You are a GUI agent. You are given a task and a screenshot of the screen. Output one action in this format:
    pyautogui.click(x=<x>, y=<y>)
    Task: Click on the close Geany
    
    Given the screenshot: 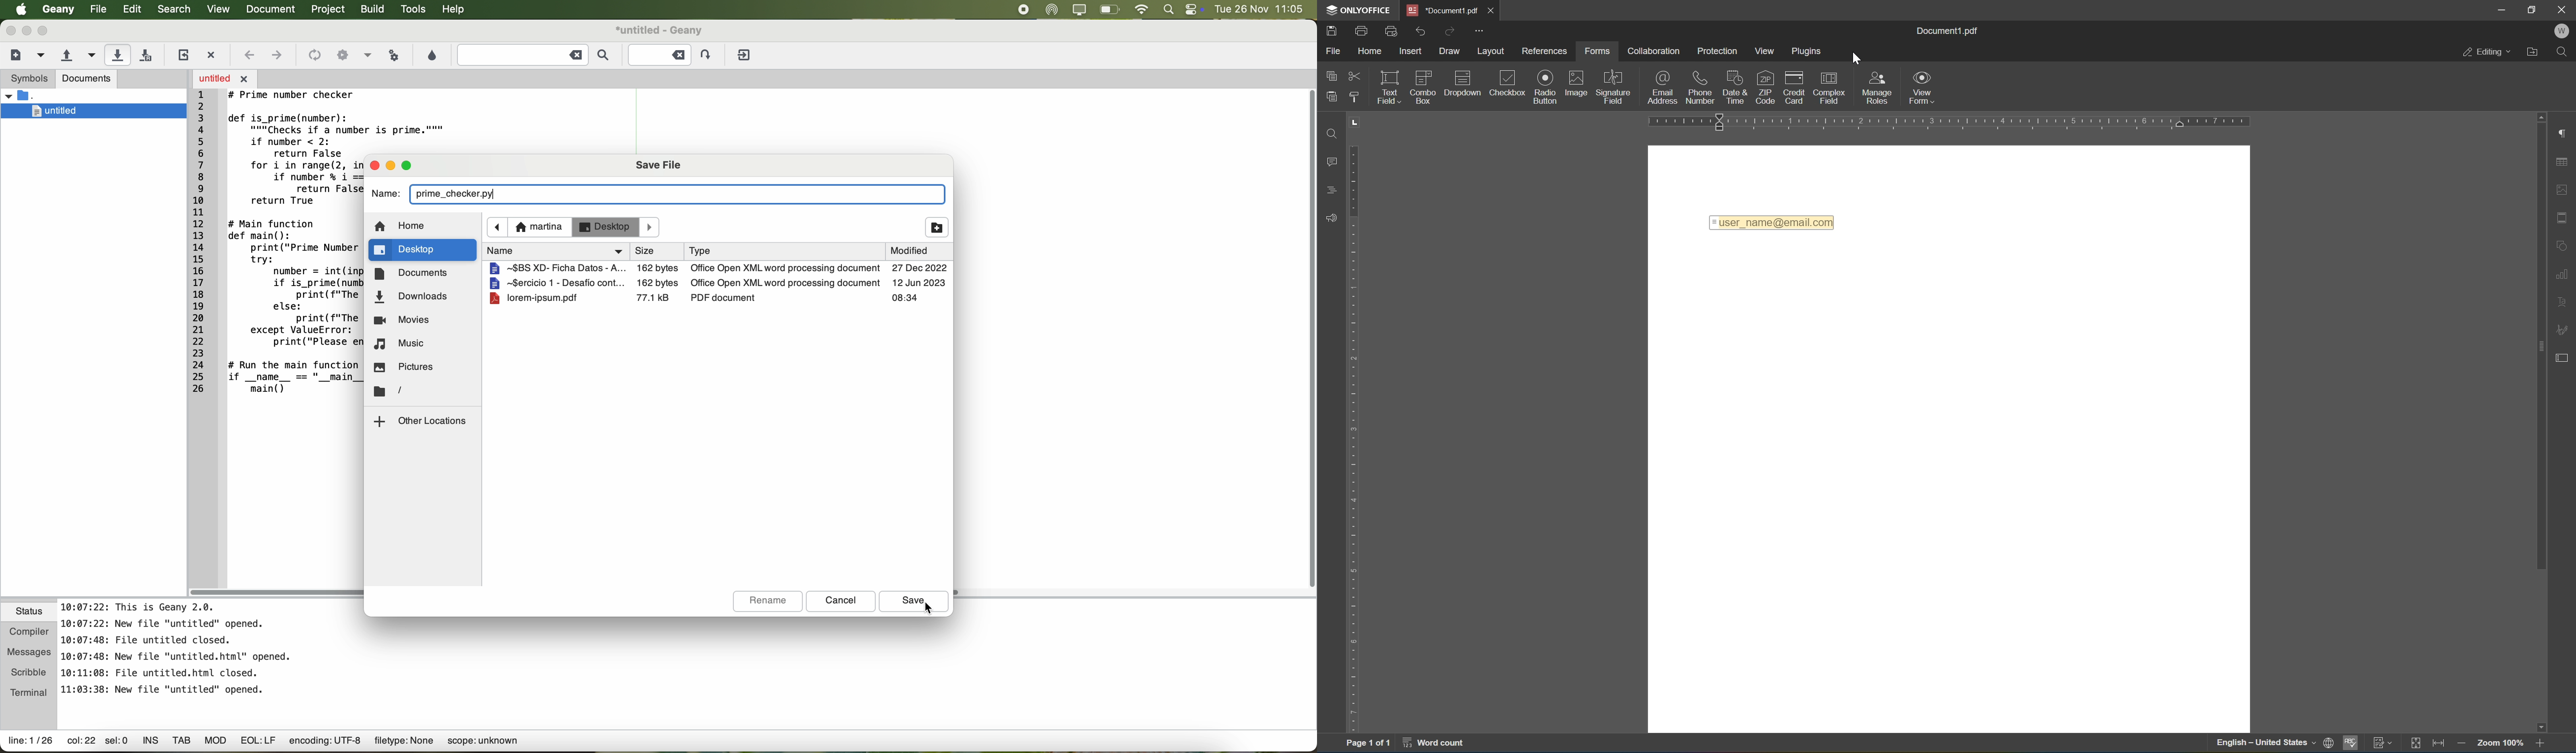 What is the action you would take?
    pyautogui.click(x=9, y=29)
    